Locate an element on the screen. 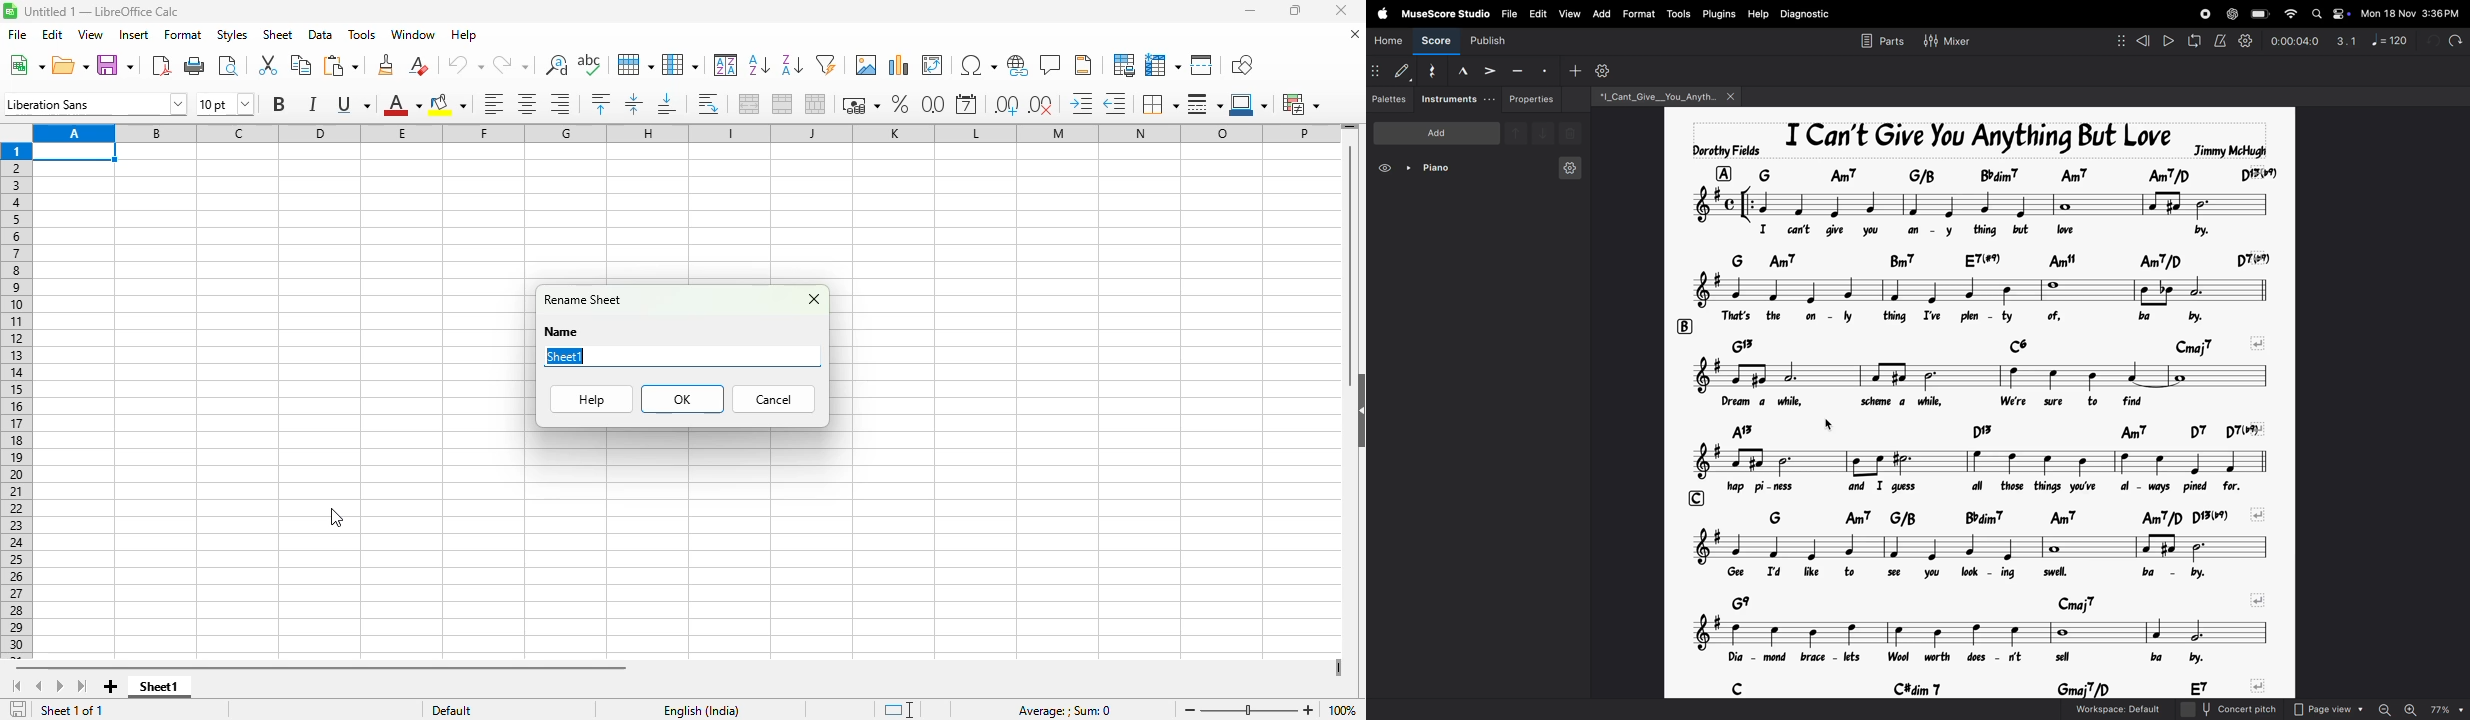  instruments is located at coordinates (1458, 98).